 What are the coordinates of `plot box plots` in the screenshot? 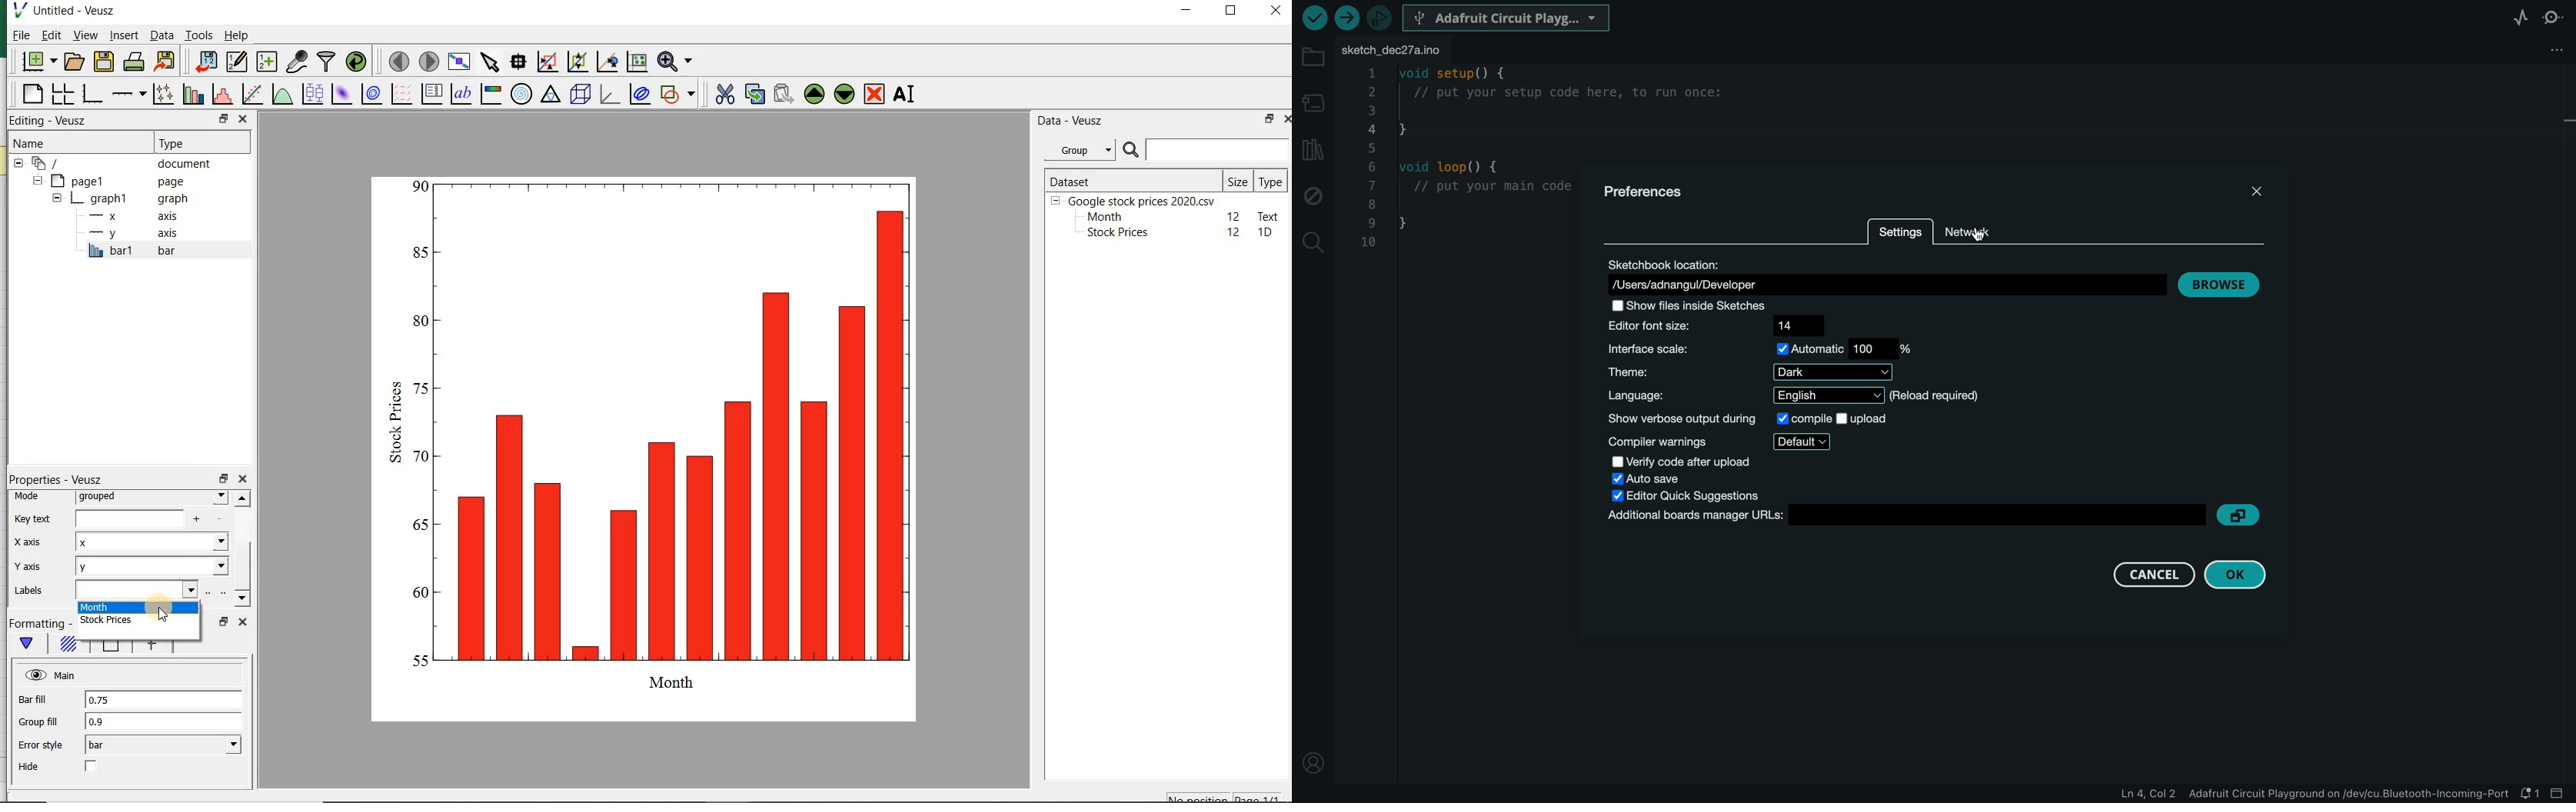 It's located at (310, 95).